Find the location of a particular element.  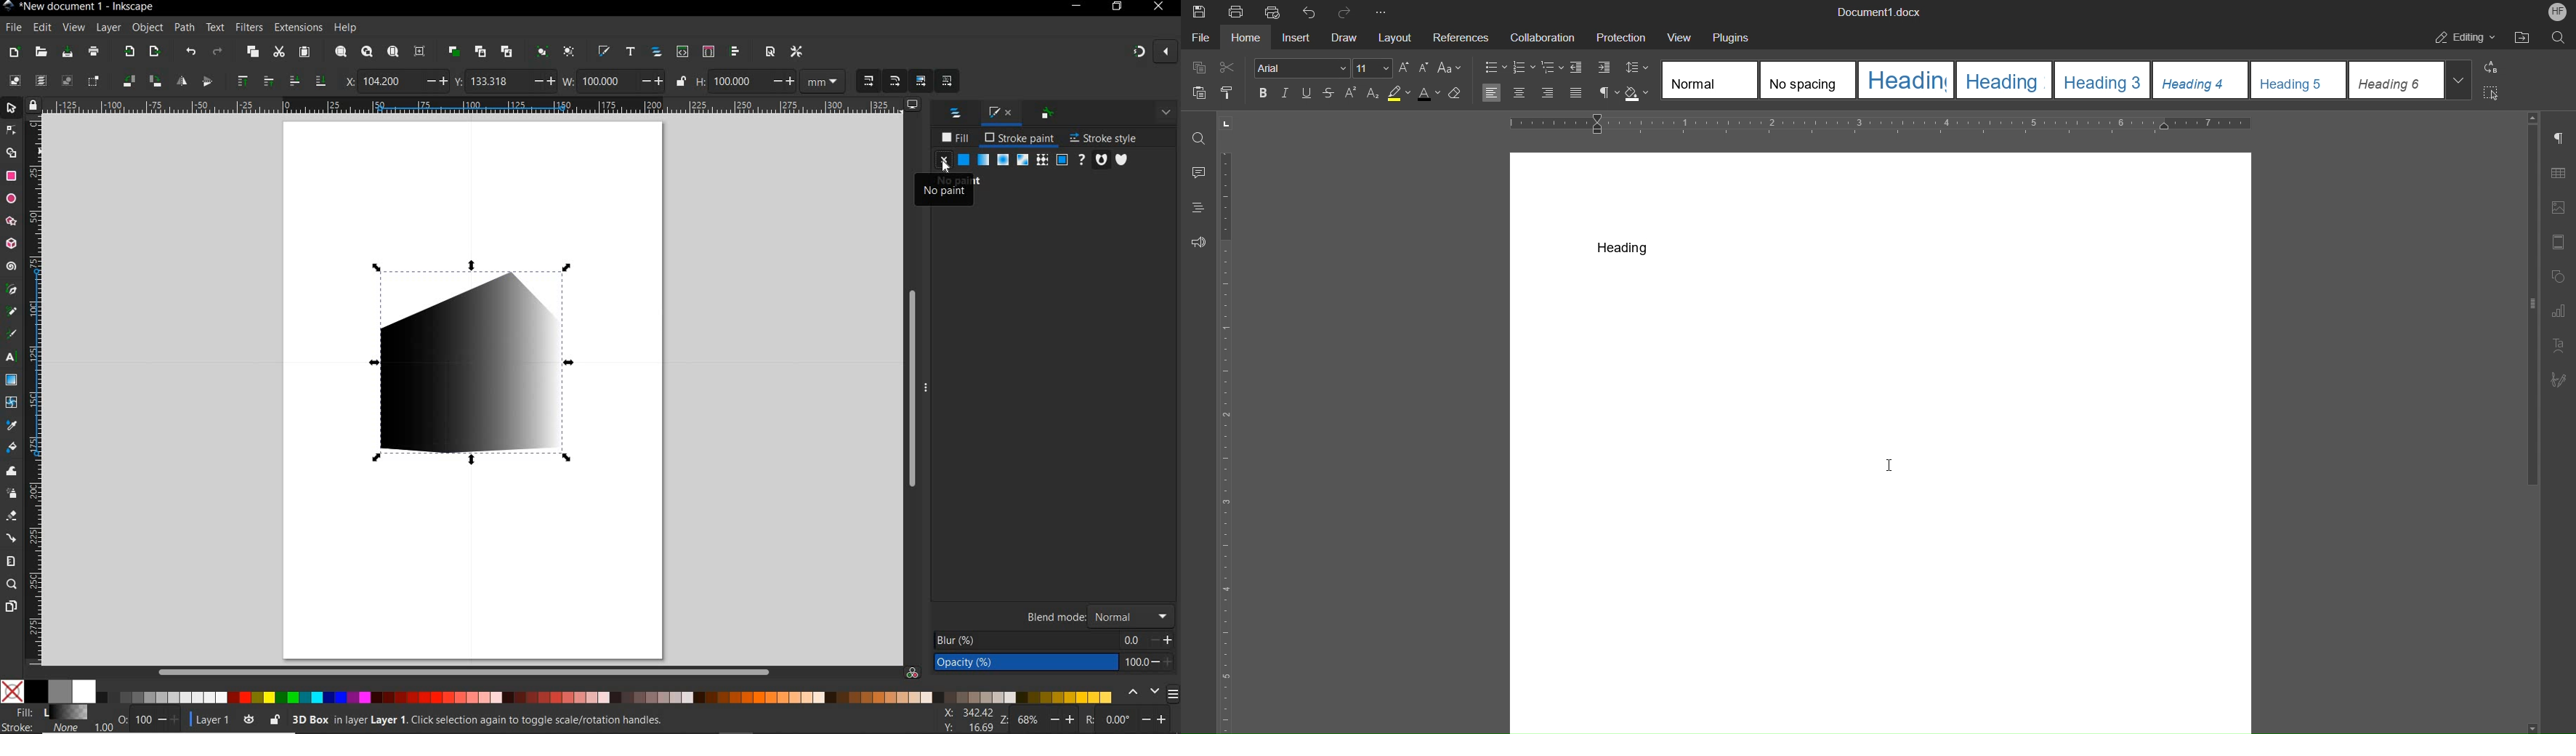

VIEW is located at coordinates (72, 28).